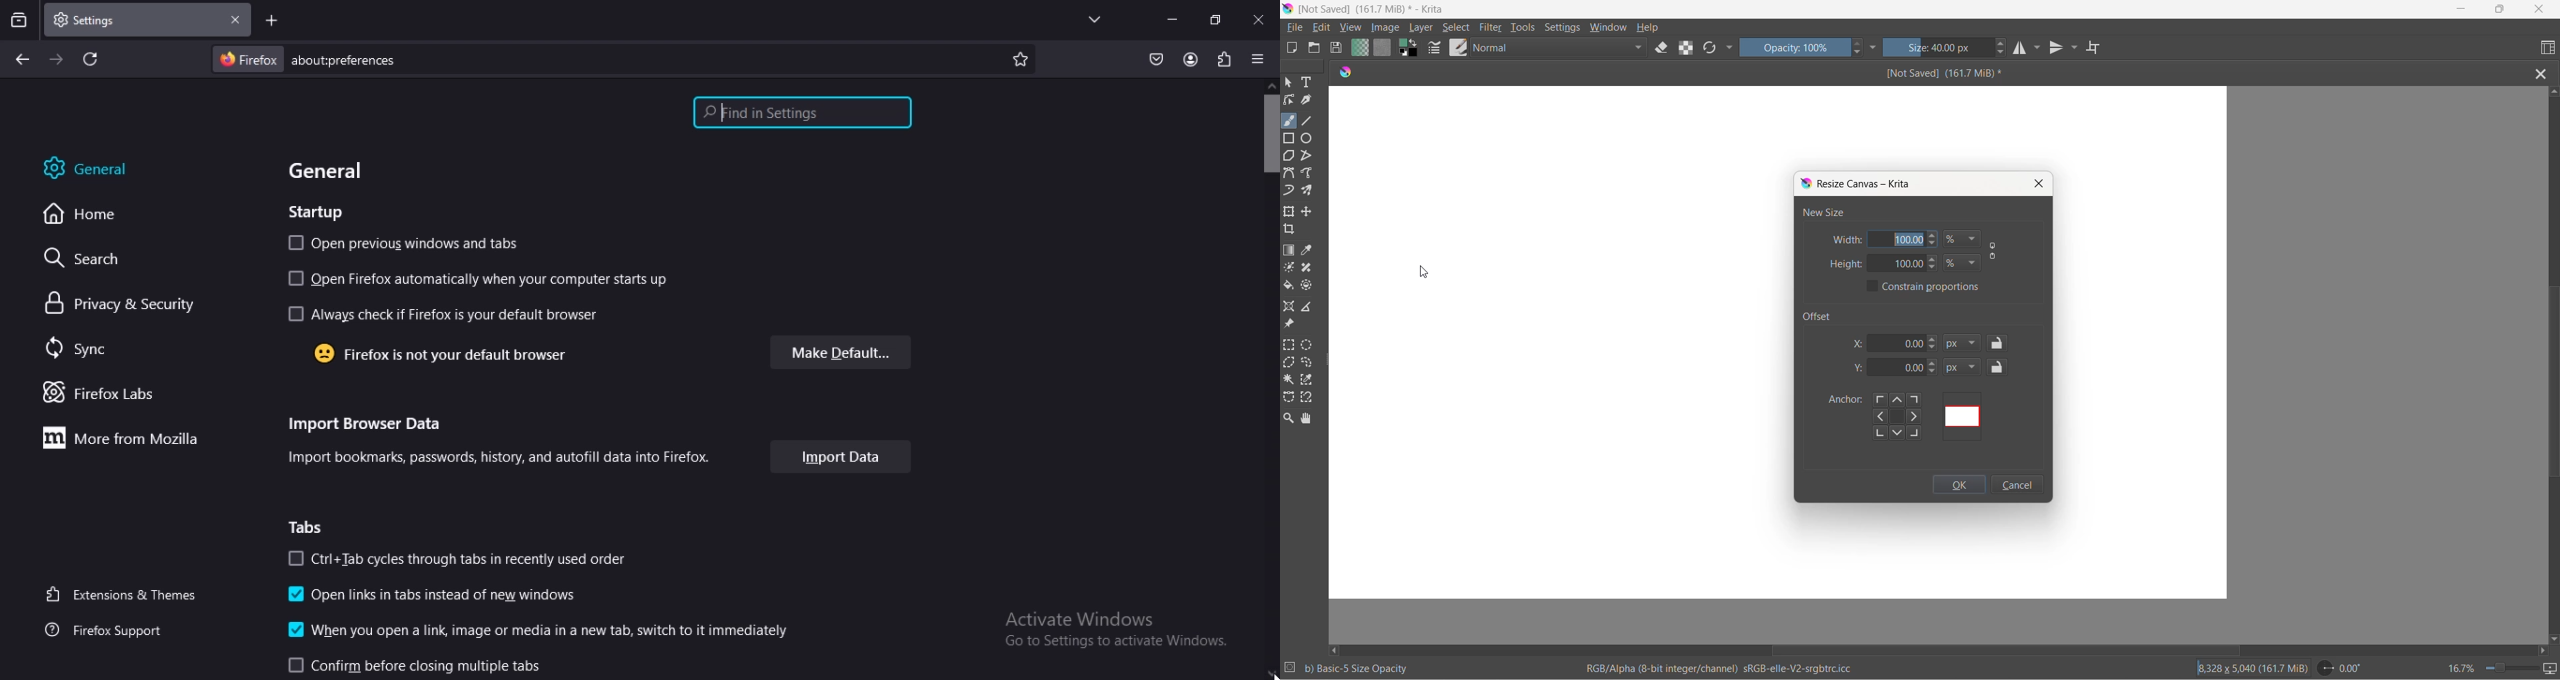  What do you see at coordinates (1290, 267) in the screenshot?
I see `colorize mask tool` at bounding box center [1290, 267].